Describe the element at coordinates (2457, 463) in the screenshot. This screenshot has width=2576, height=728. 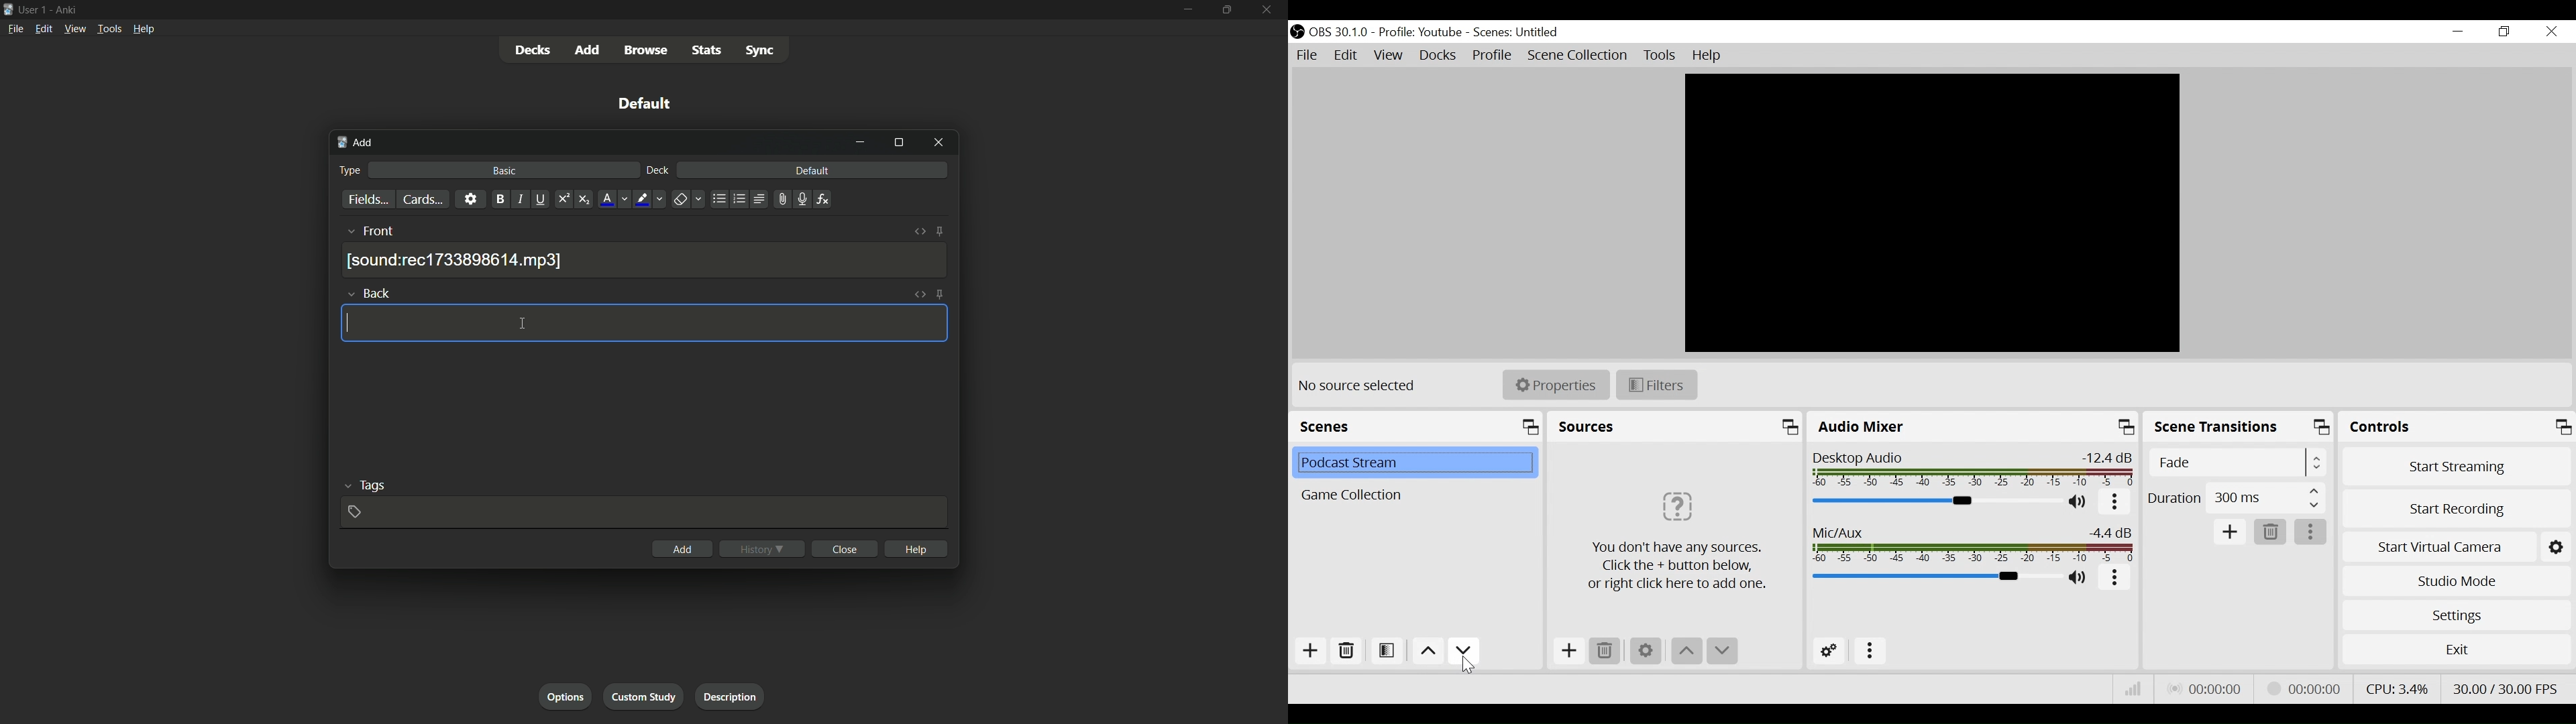
I see `Start Streaming` at that location.